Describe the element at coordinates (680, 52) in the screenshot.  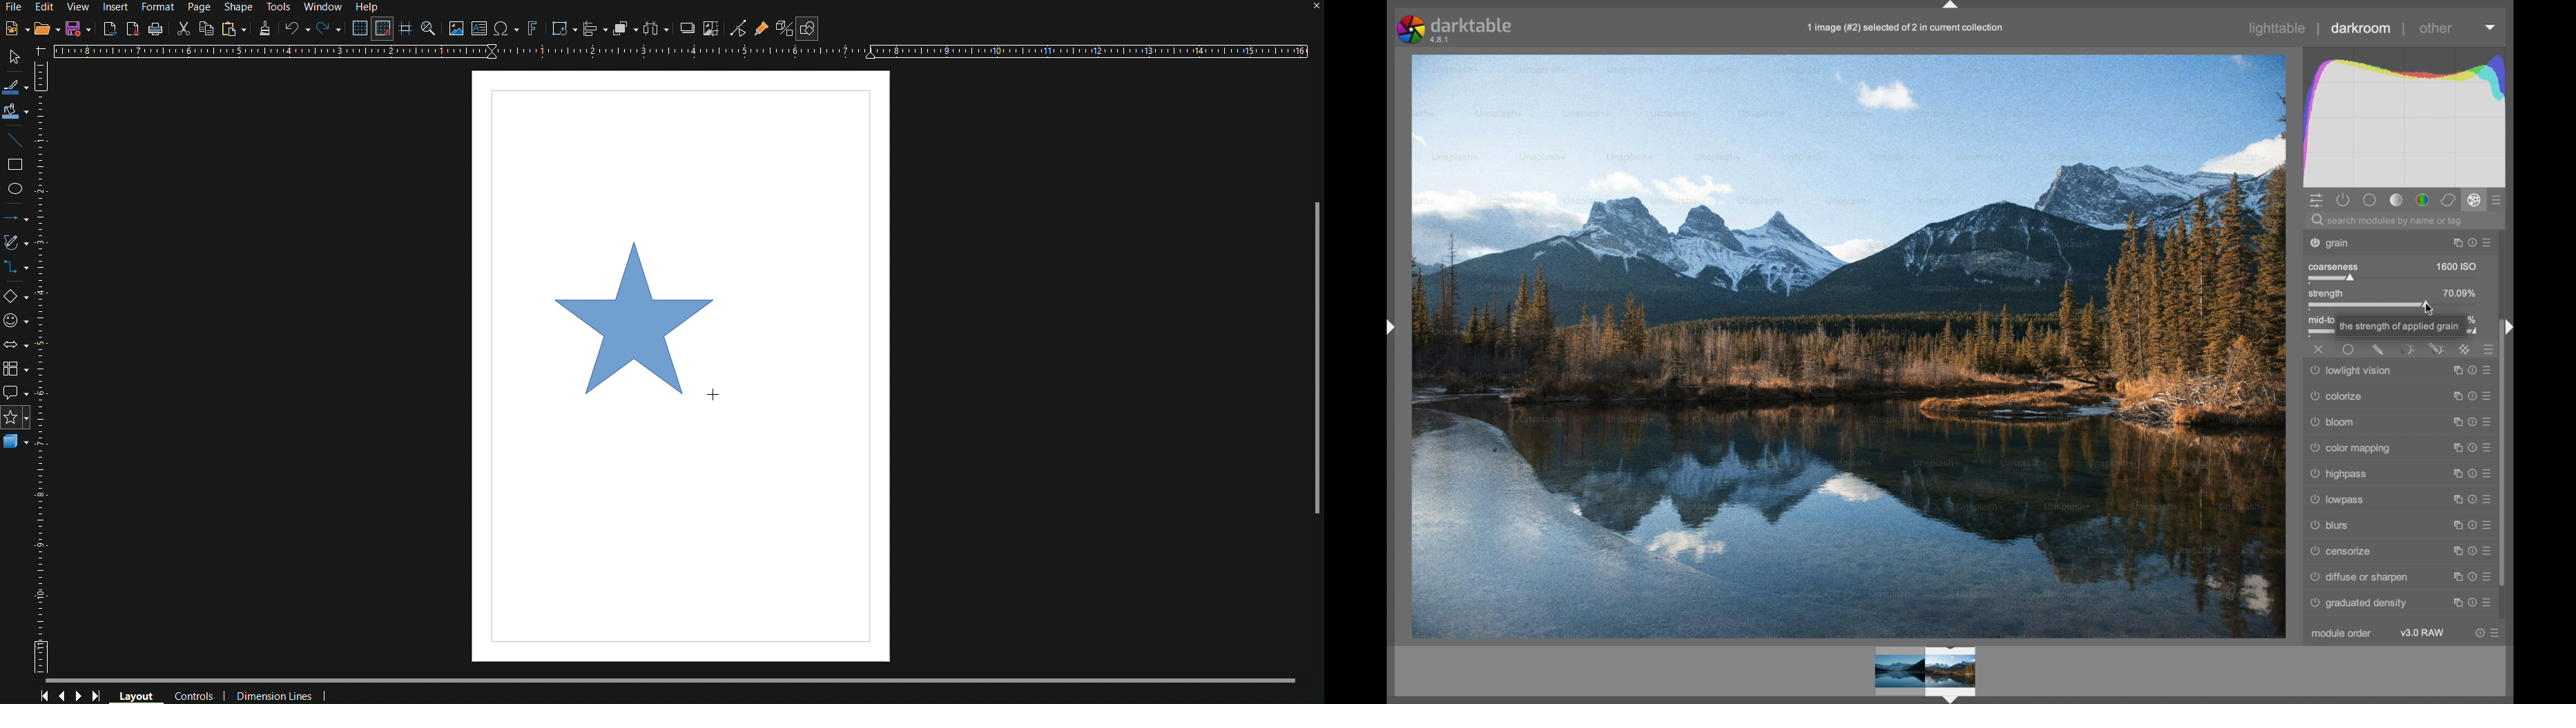
I see `Horizontal Ruler` at that location.